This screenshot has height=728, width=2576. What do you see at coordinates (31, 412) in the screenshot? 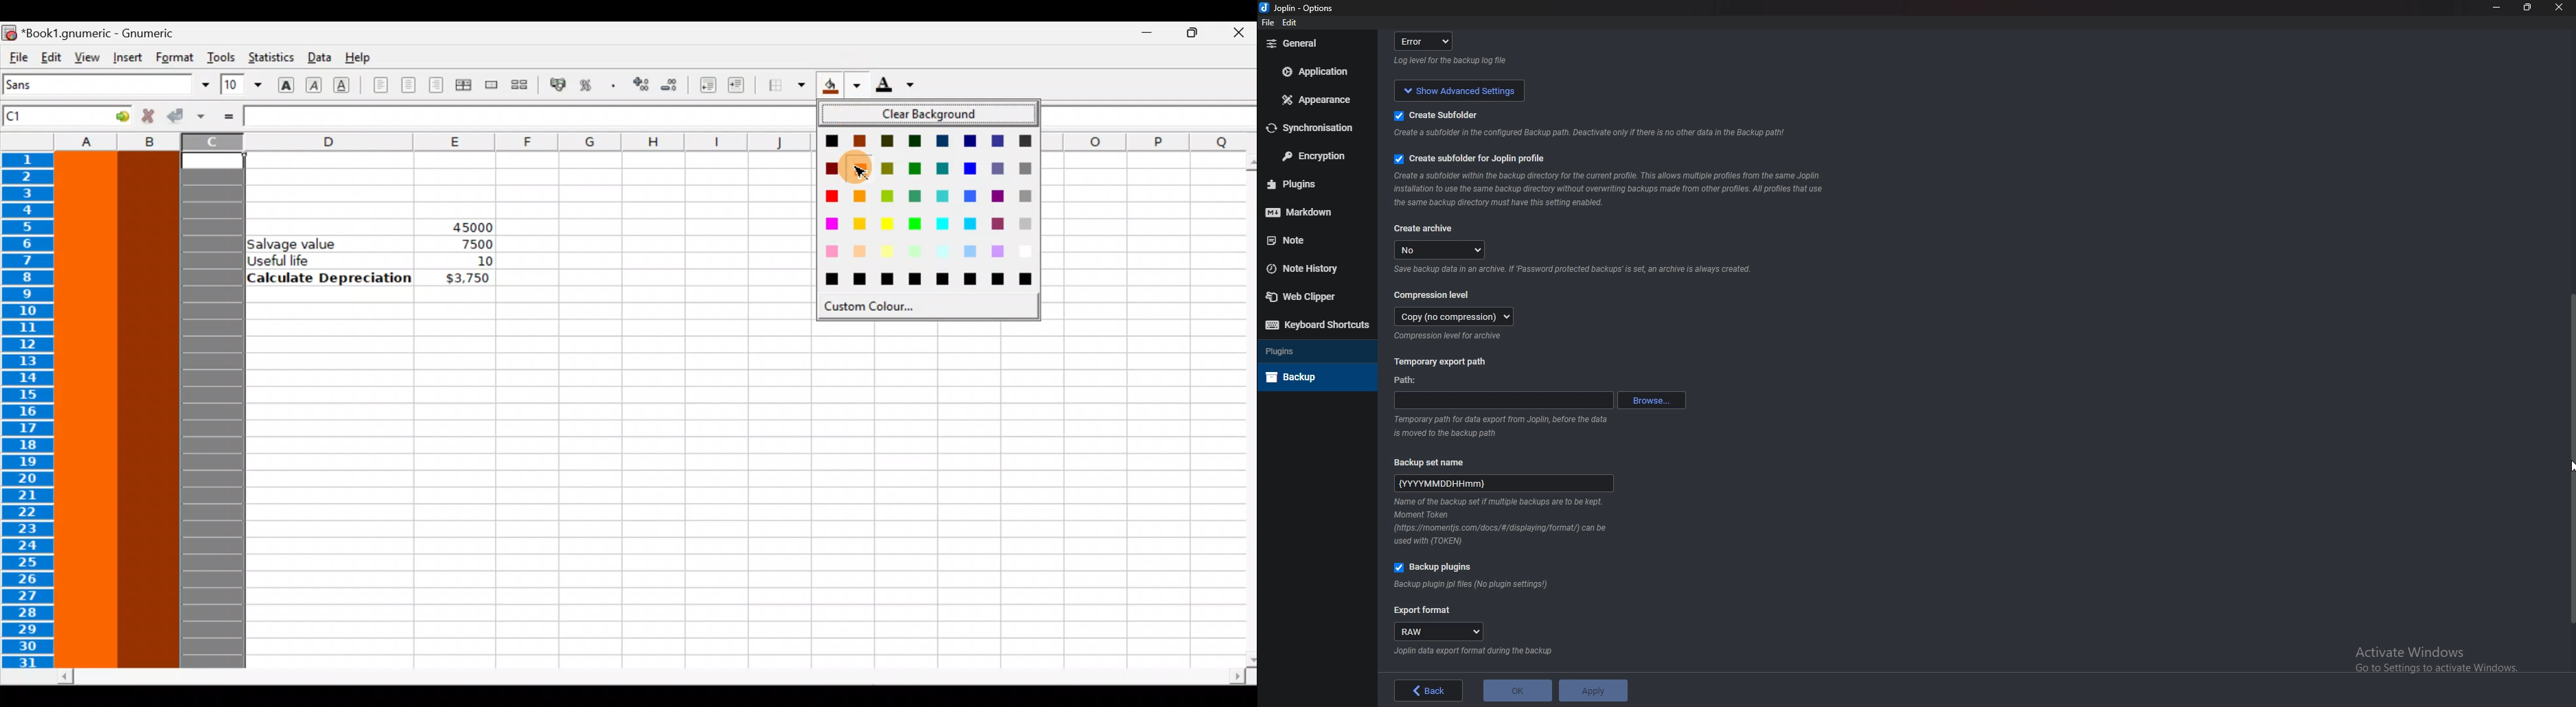
I see `Rows` at bounding box center [31, 412].